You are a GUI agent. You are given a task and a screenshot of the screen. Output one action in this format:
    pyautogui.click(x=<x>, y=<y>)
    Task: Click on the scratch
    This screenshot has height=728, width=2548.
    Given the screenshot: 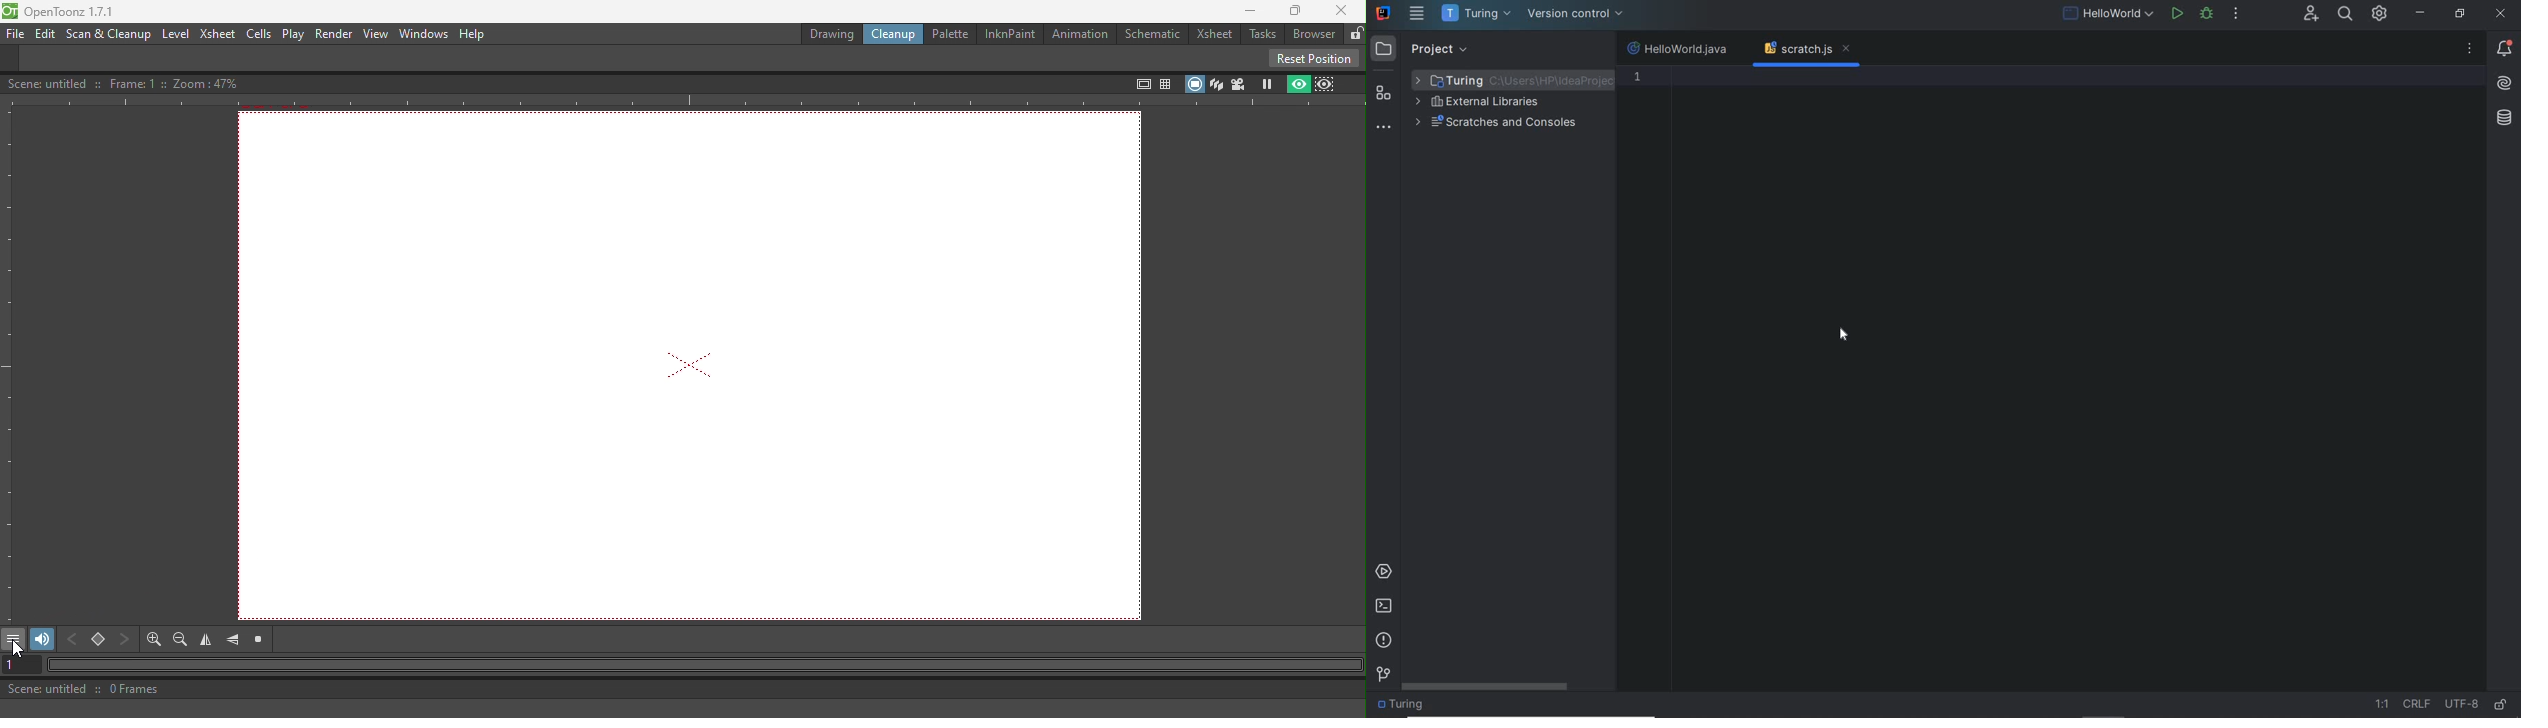 What is the action you would take?
    pyautogui.click(x=1797, y=50)
    